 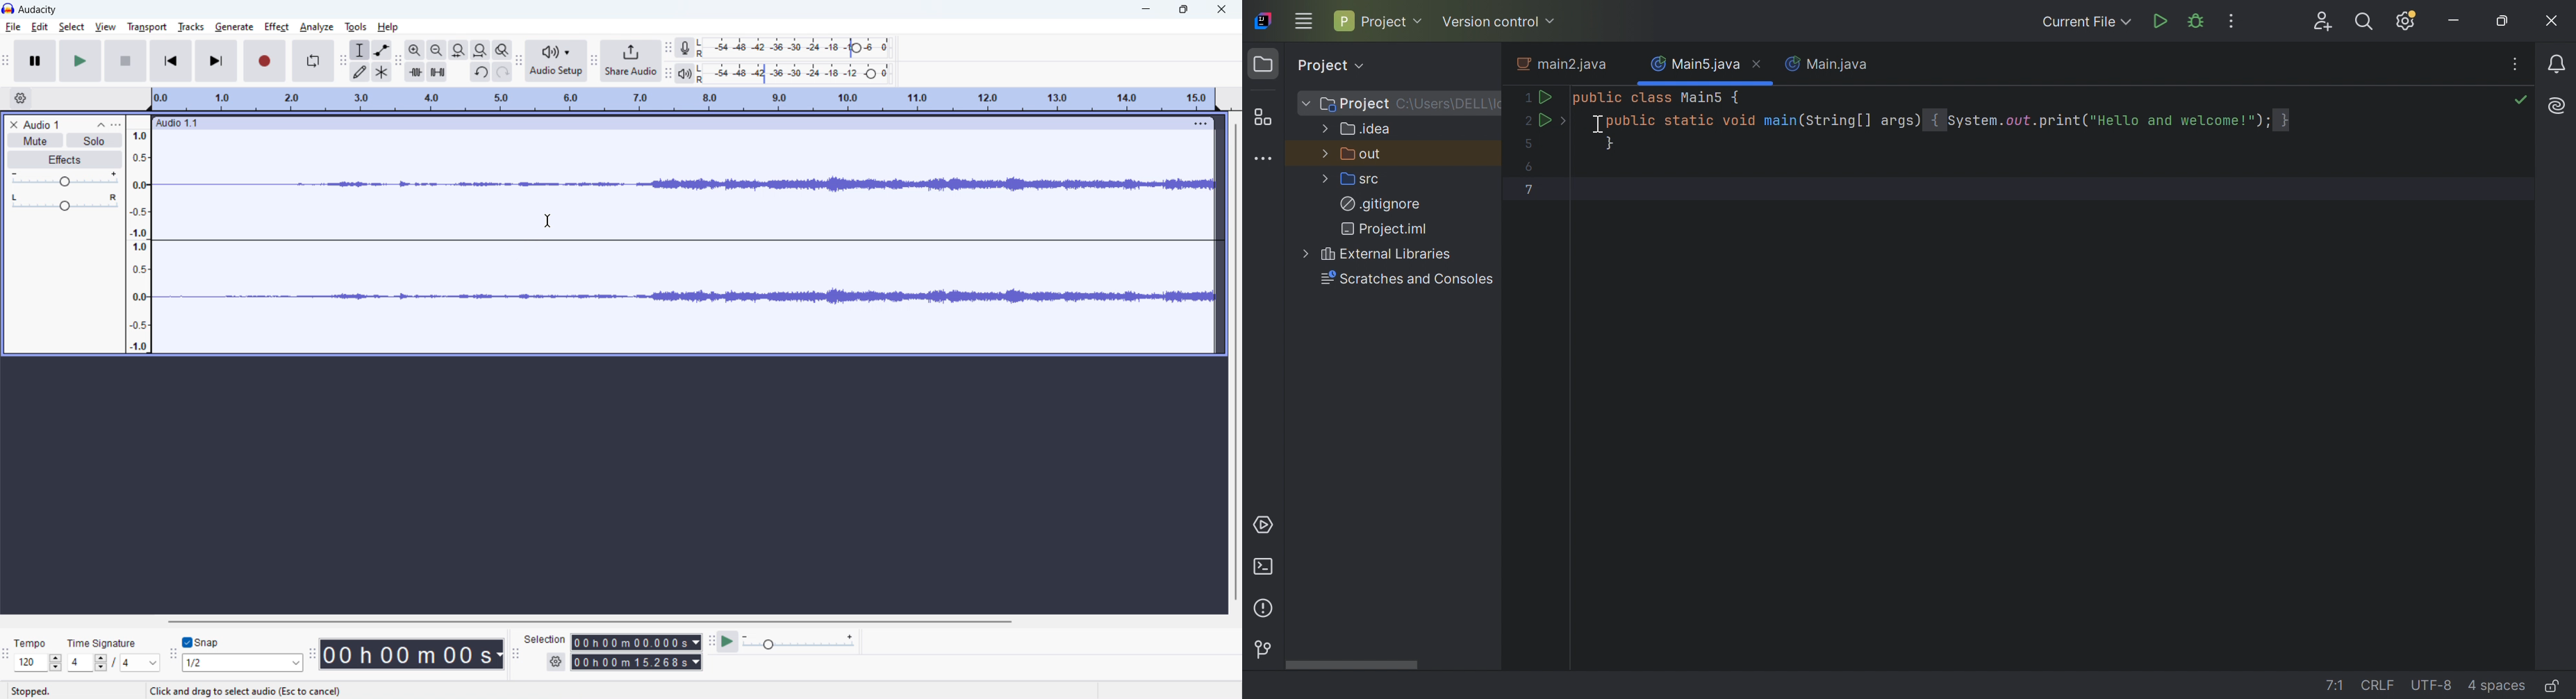 I want to click on envelop tool, so click(x=382, y=50).